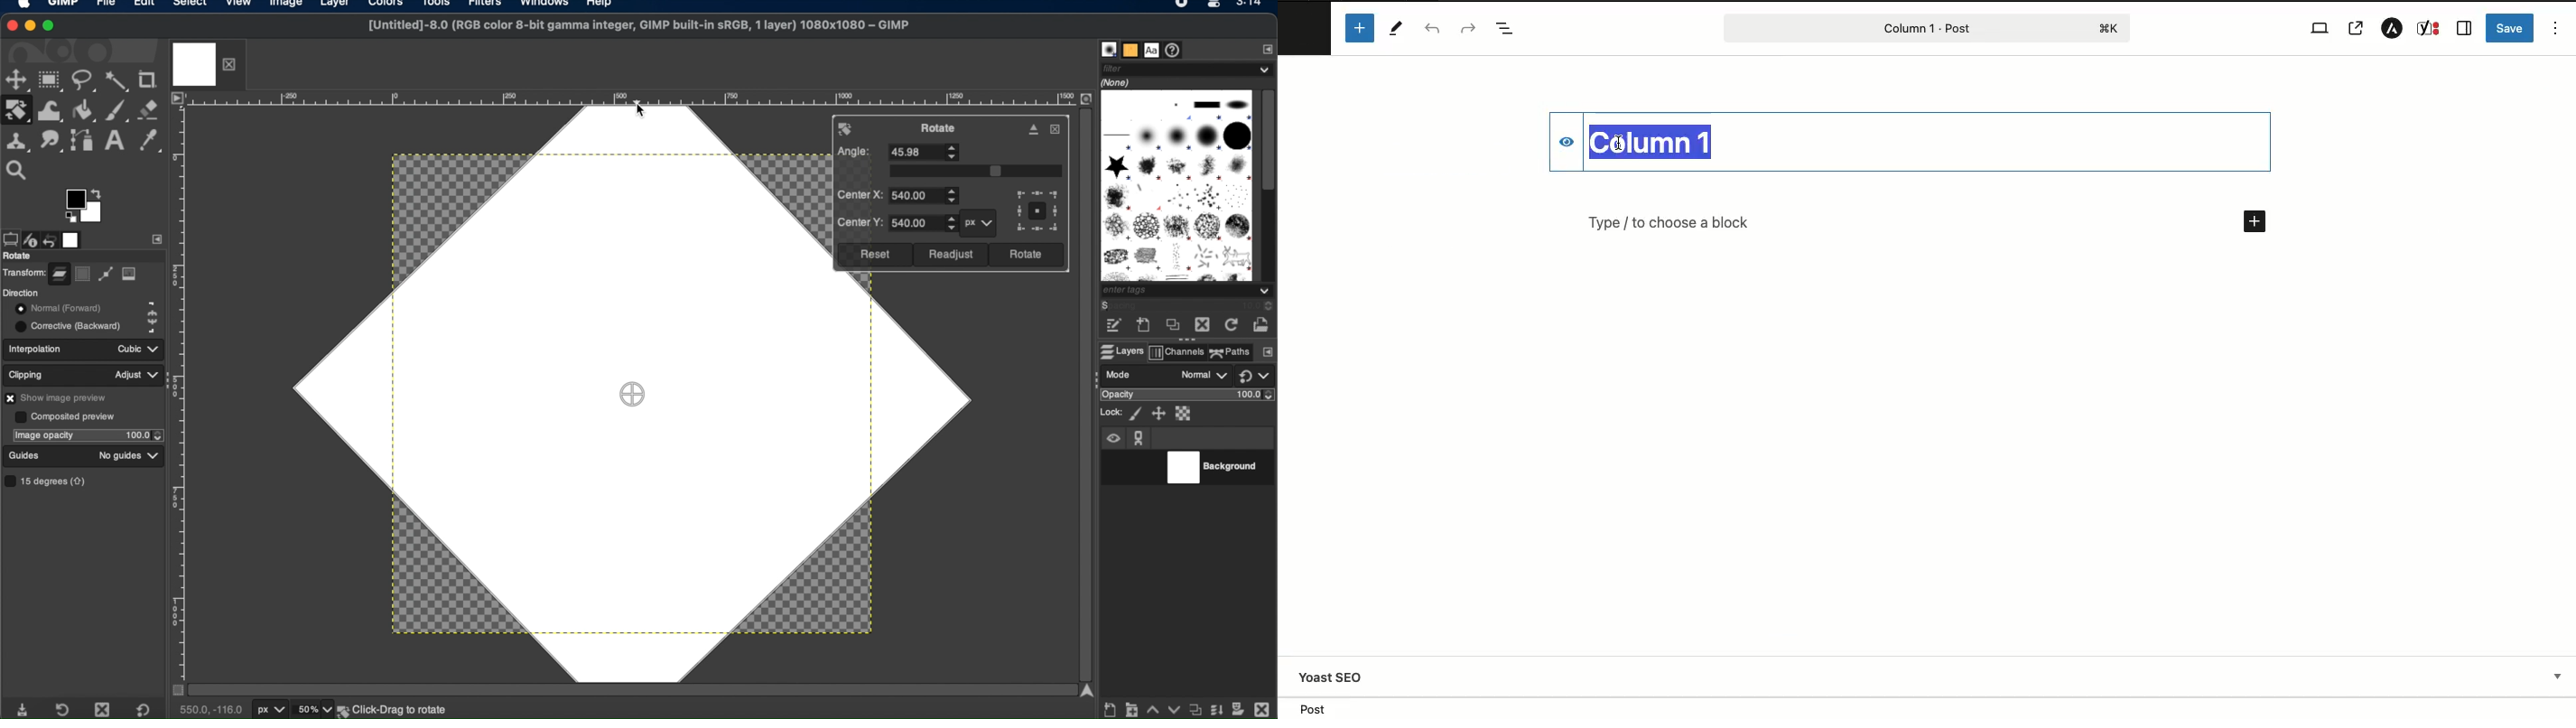  What do you see at coordinates (177, 99) in the screenshot?
I see `access image menu` at bounding box center [177, 99].